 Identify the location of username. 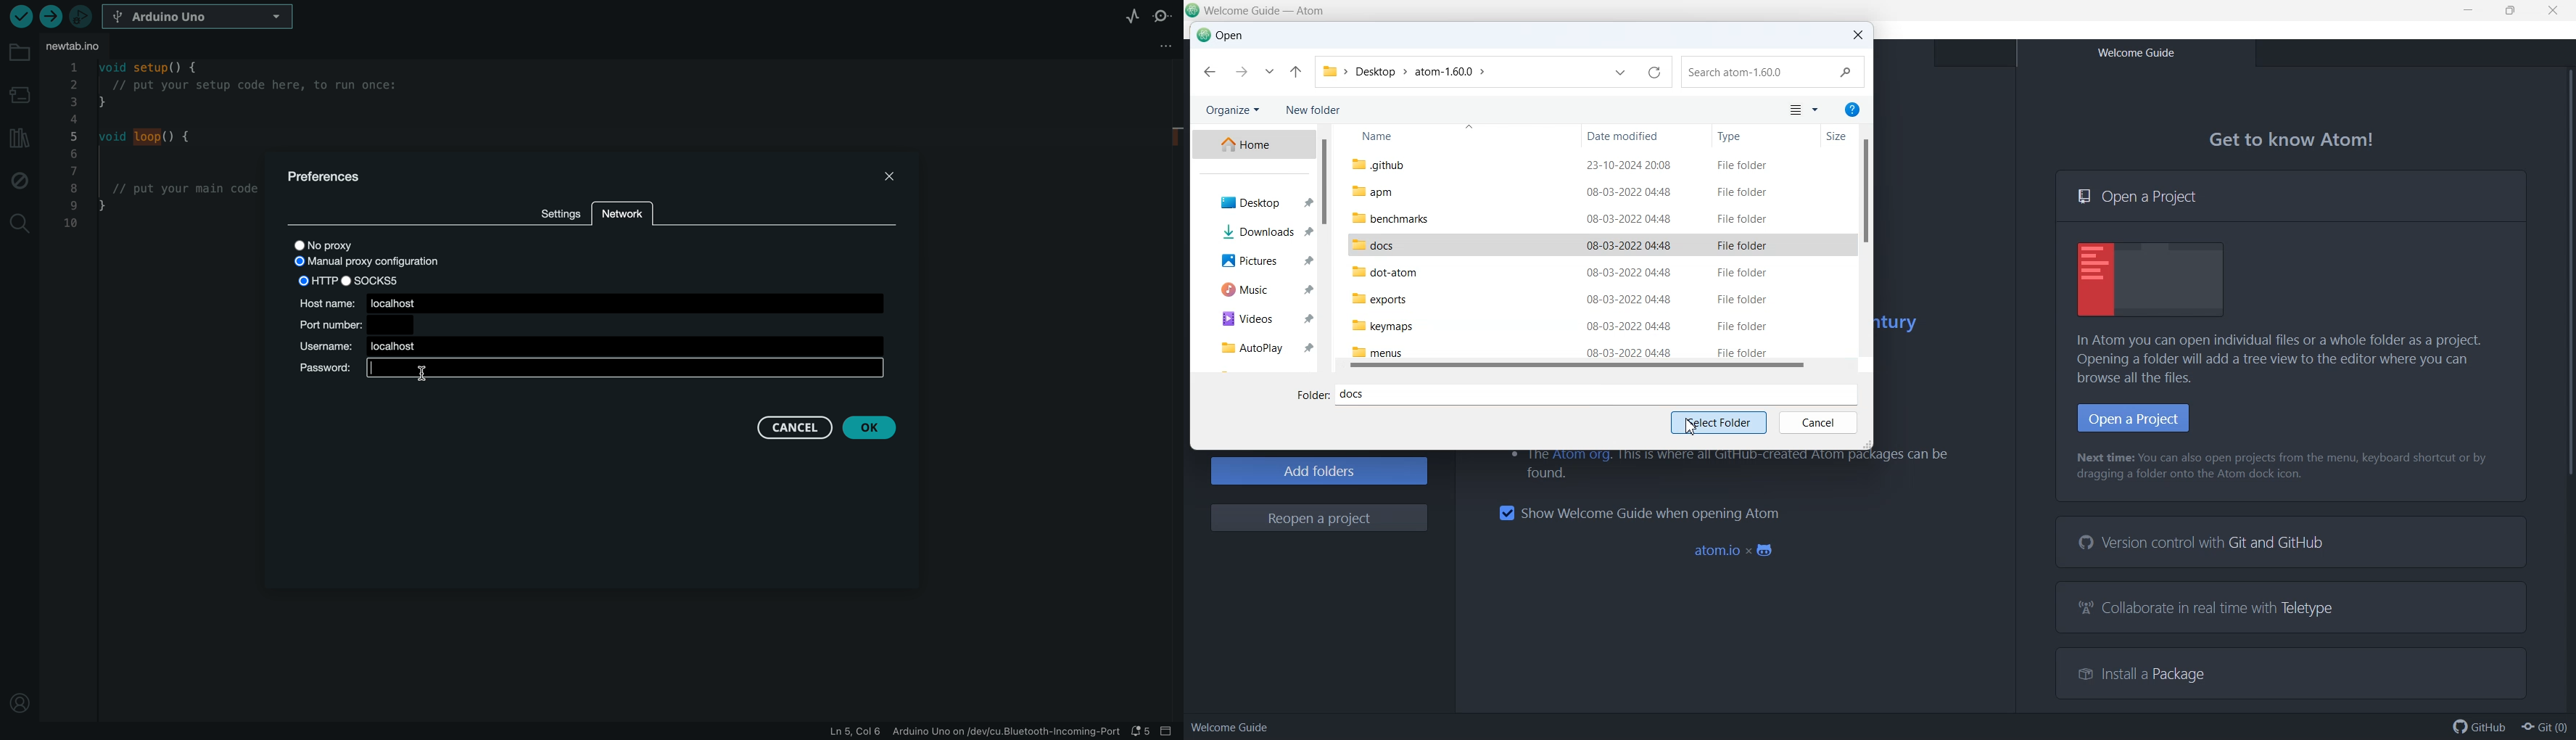
(587, 347).